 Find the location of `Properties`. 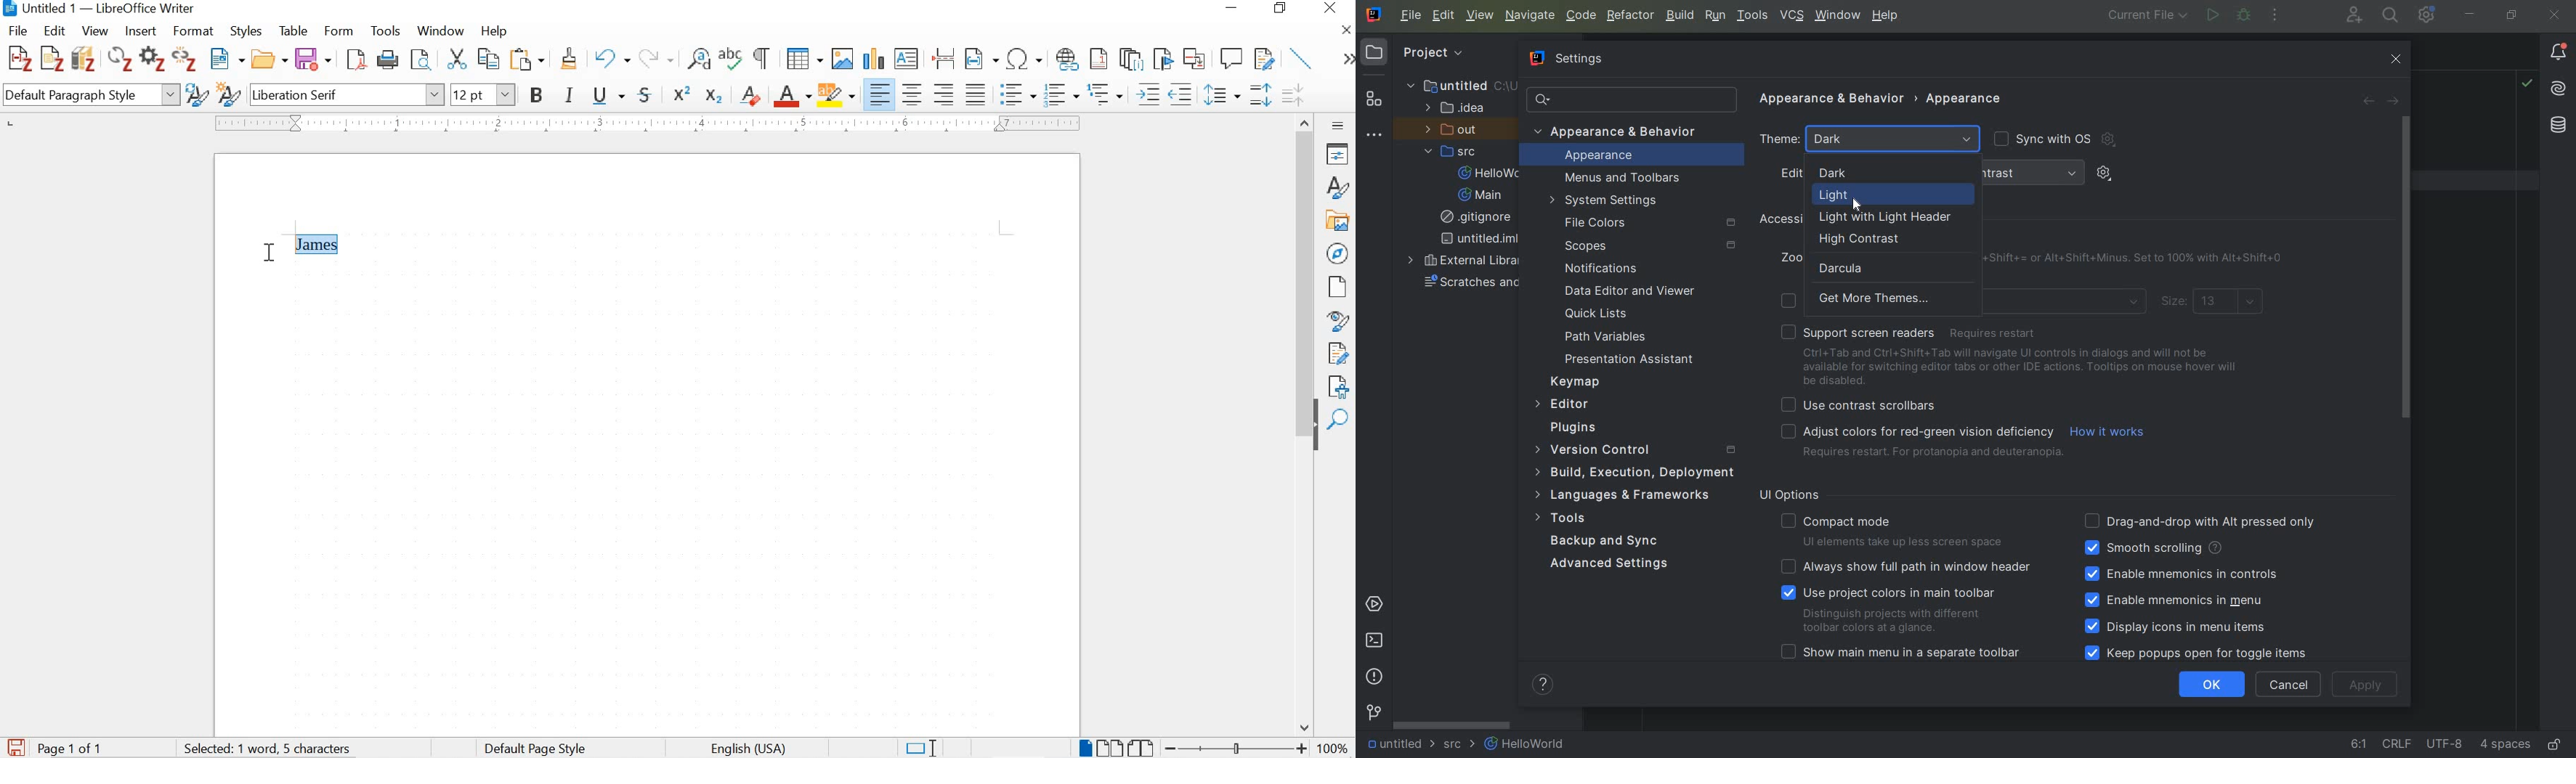

Properties is located at coordinates (1340, 154).